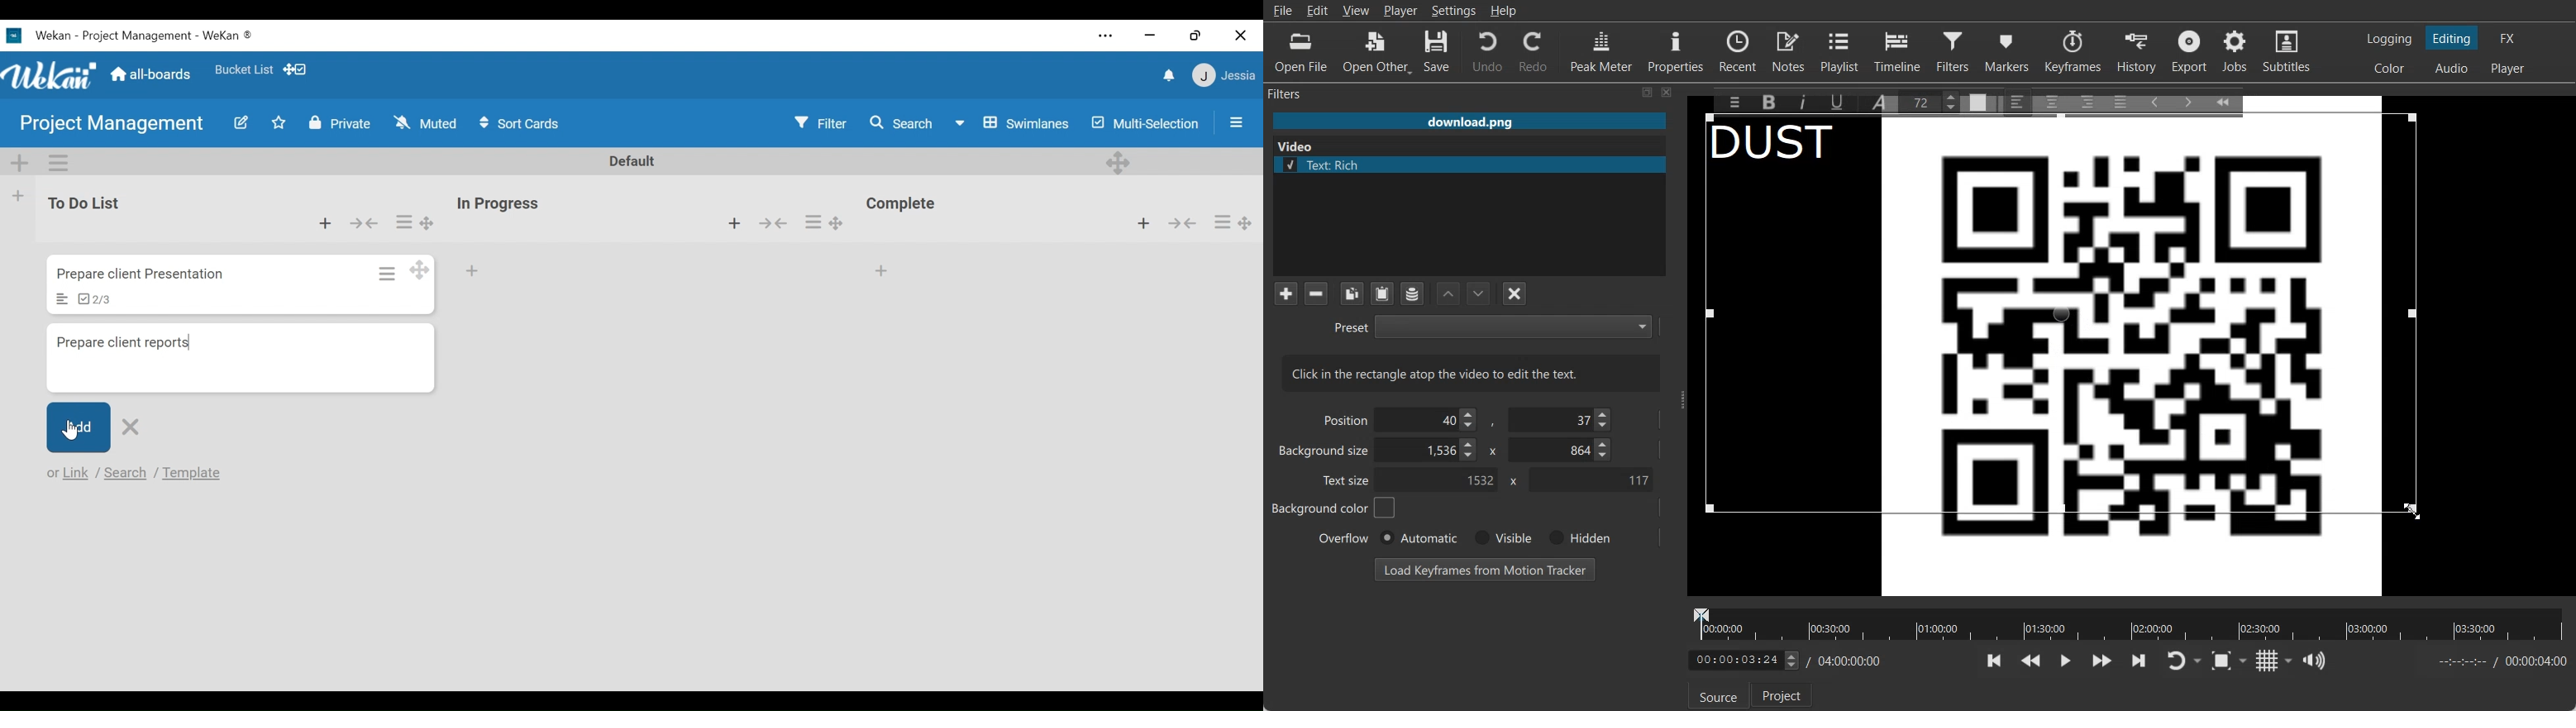 This screenshot has width=2576, height=728. What do you see at coordinates (425, 223) in the screenshot?
I see `Desktop drag handles` at bounding box center [425, 223].